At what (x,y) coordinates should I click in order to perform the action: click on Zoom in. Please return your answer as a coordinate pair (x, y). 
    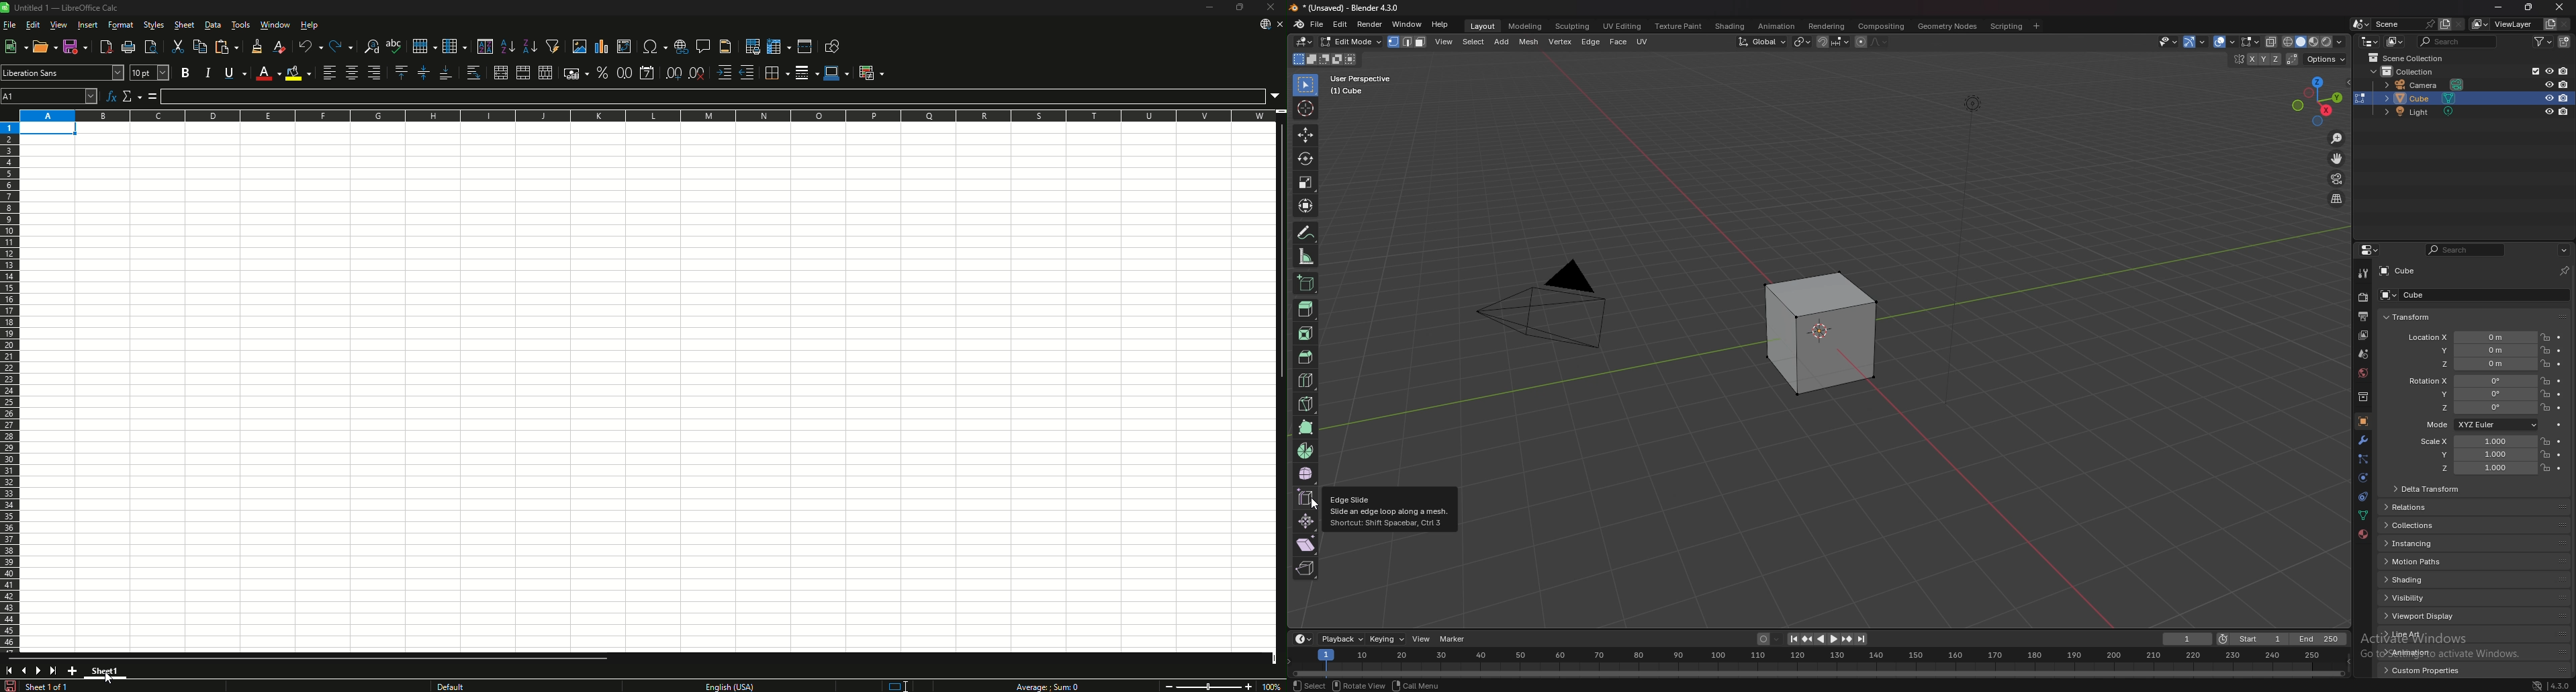
    Looking at the image, I should click on (1249, 687).